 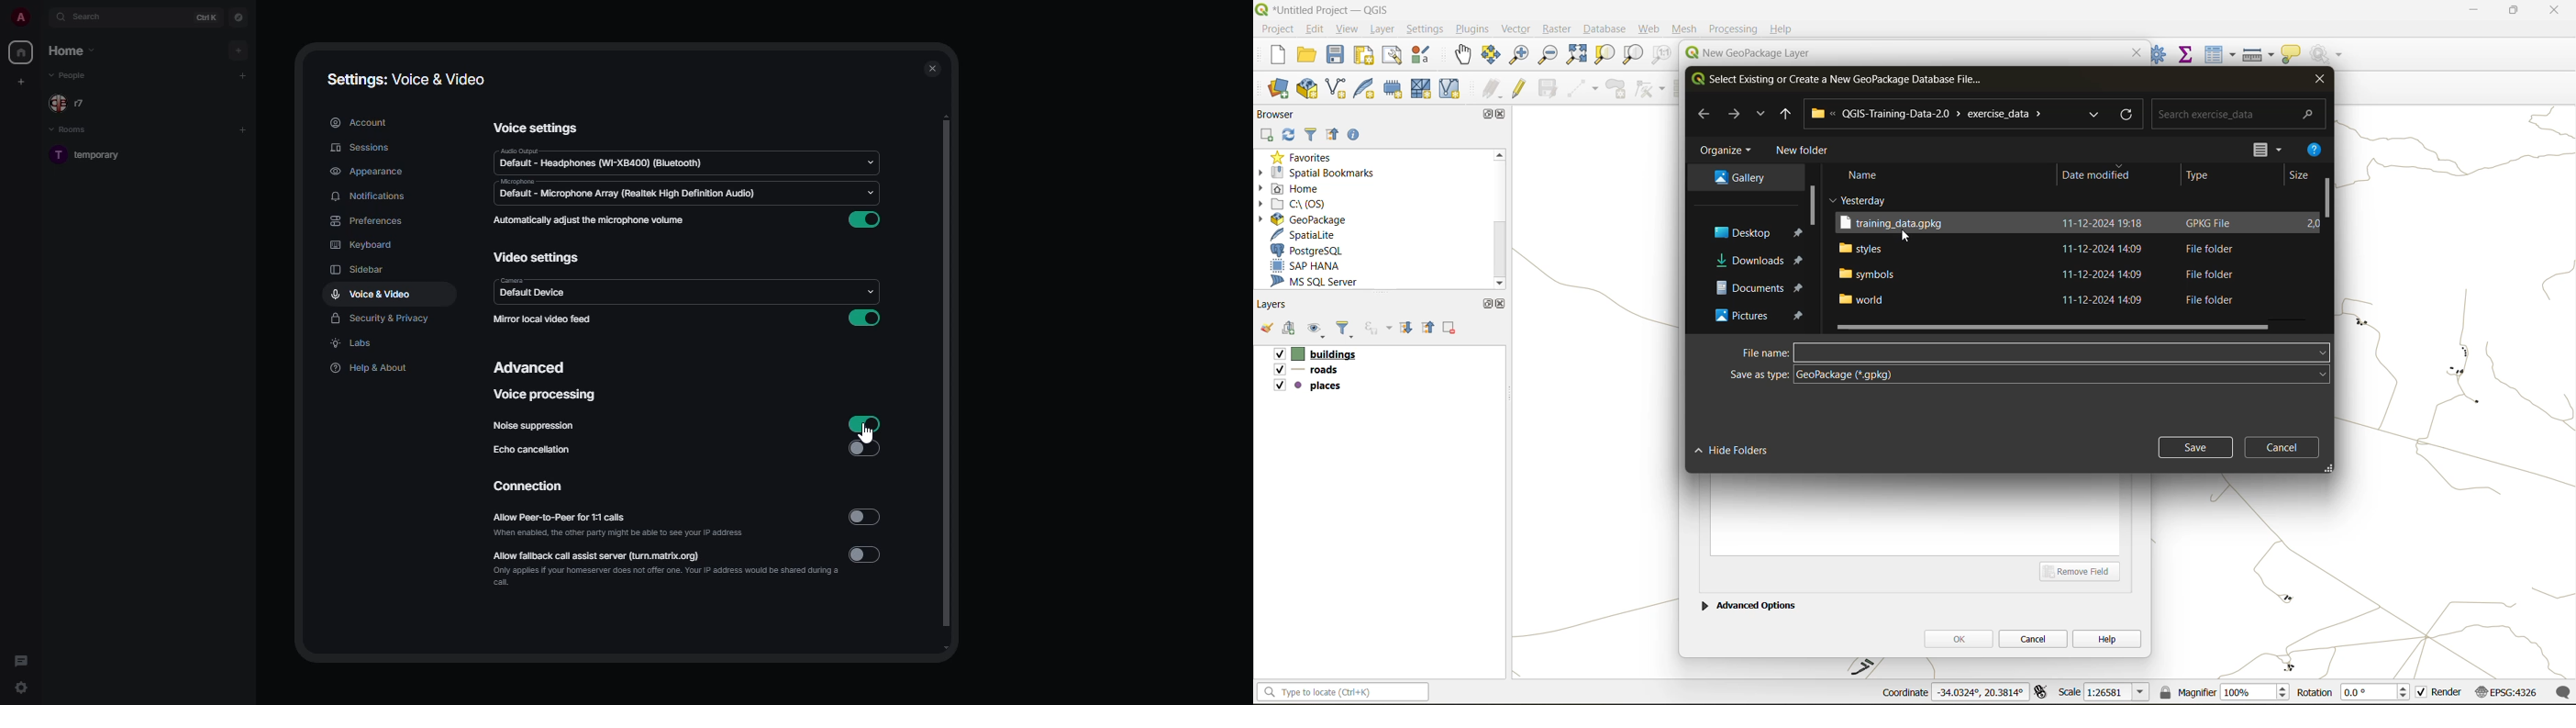 What do you see at coordinates (1270, 57) in the screenshot?
I see `new` at bounding box center [1270, 57].